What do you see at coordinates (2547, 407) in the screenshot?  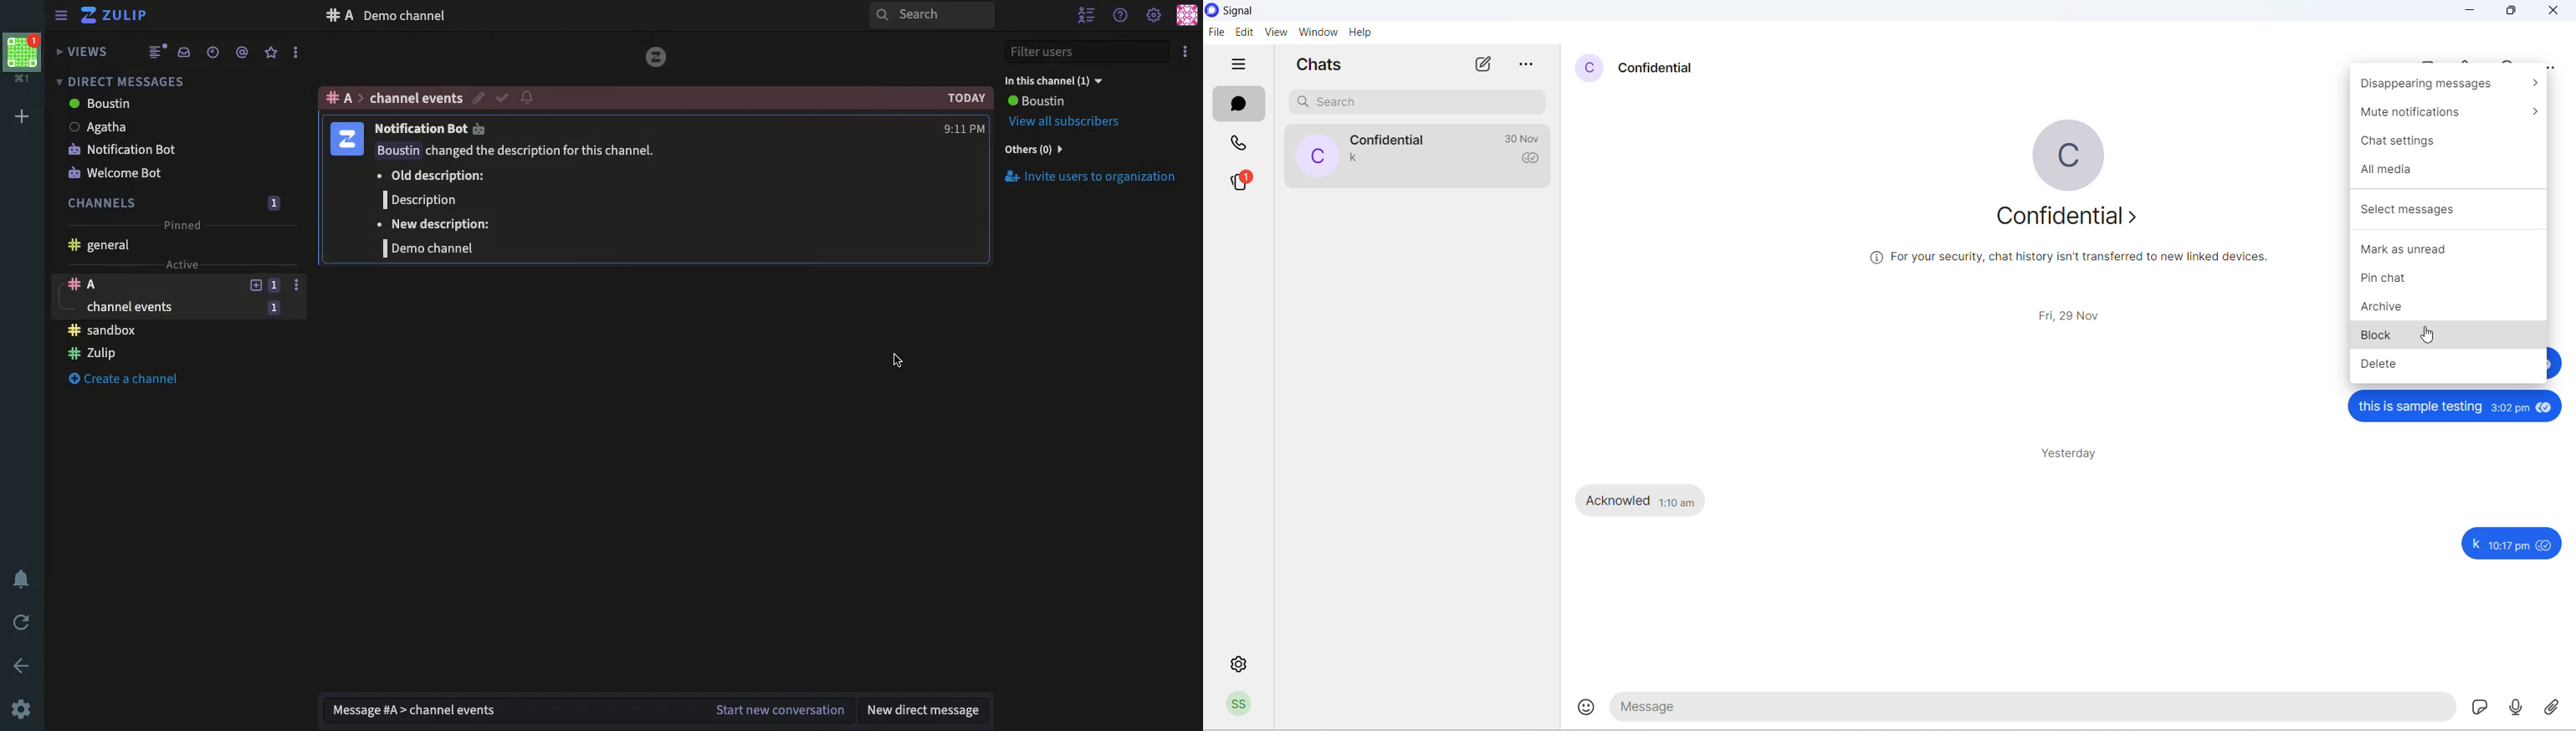 I see `seen` at bounding box center [2547, 407].